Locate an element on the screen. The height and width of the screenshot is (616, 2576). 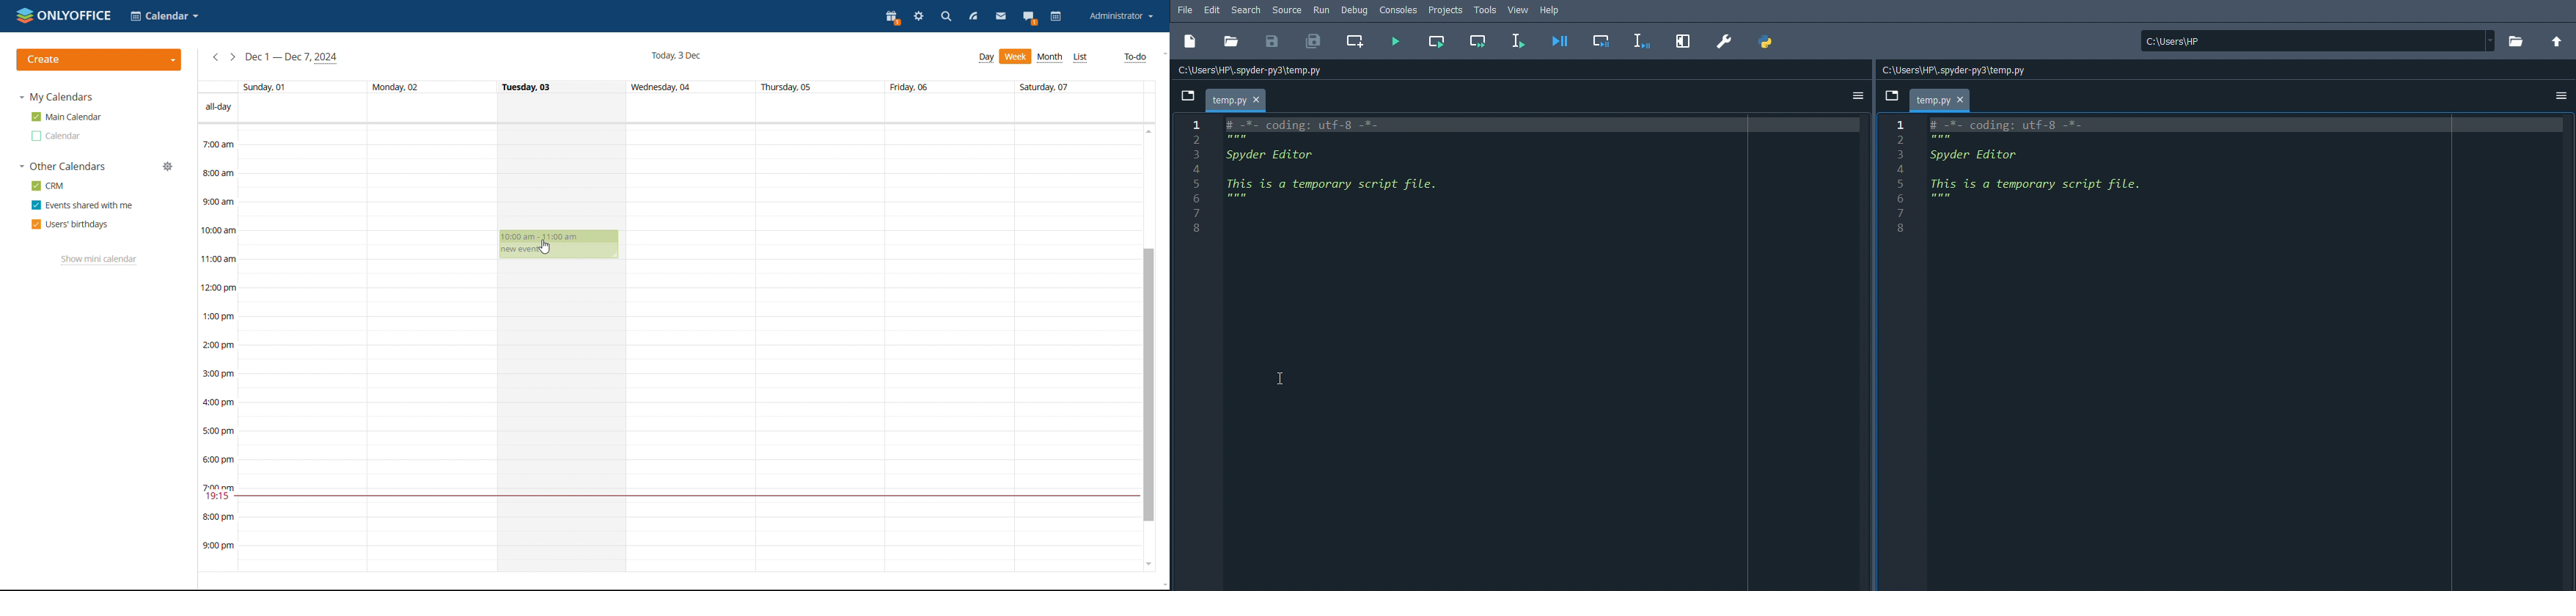
Calendar is located at coordinates (54, 136).